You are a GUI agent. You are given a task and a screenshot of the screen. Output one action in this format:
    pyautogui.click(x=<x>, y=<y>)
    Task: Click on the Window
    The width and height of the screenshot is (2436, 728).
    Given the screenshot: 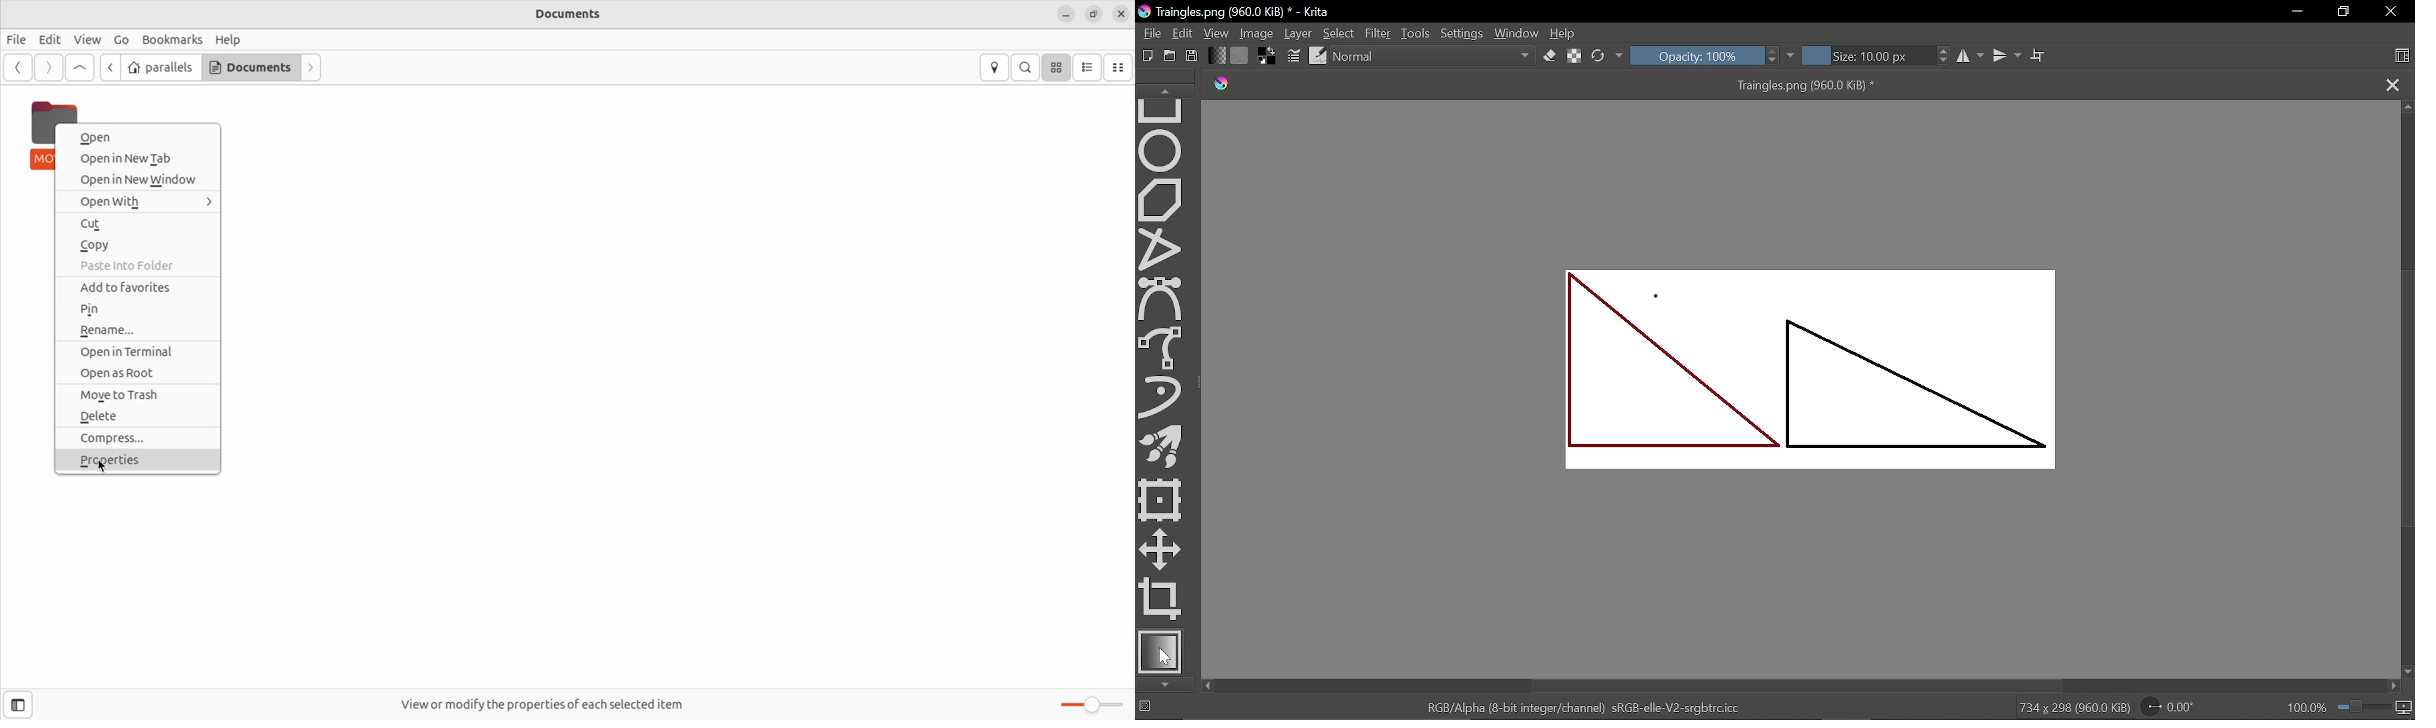 What is the action you would take?
    pyautogui.click(x=1517, y=33)
    